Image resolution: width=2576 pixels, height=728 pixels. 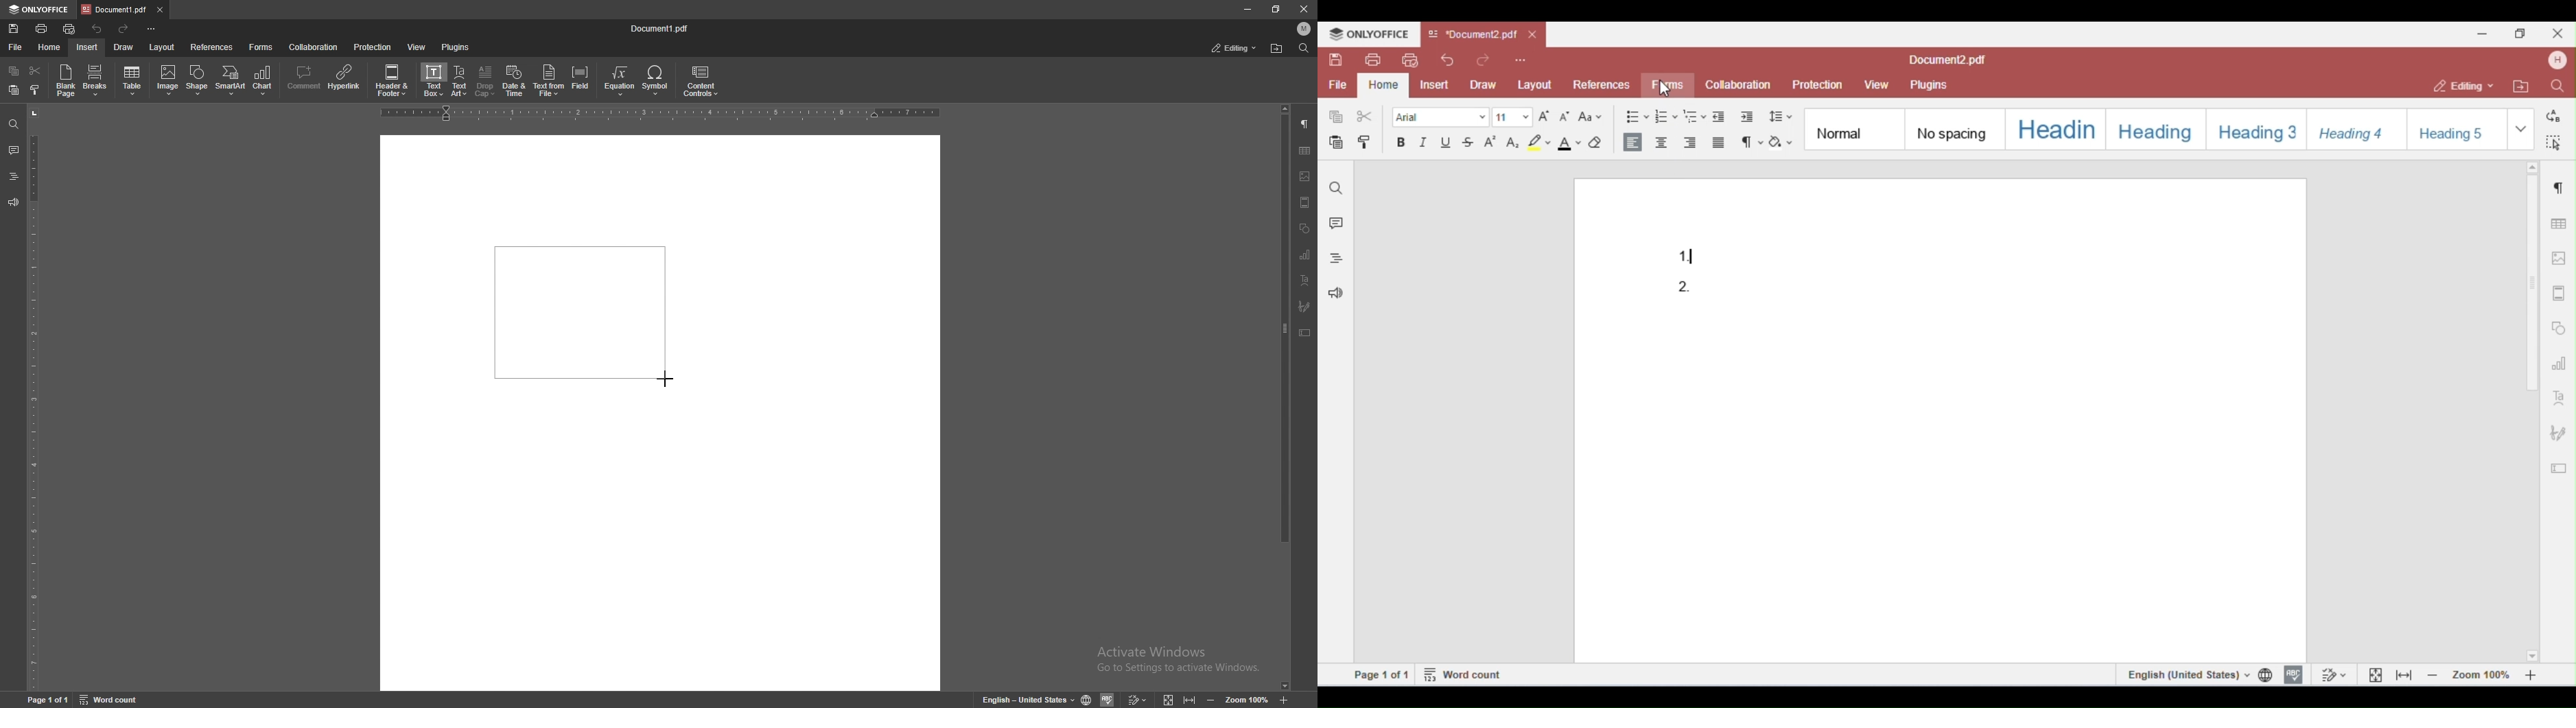 I want to click on text art, so click(x=1304, y=280).